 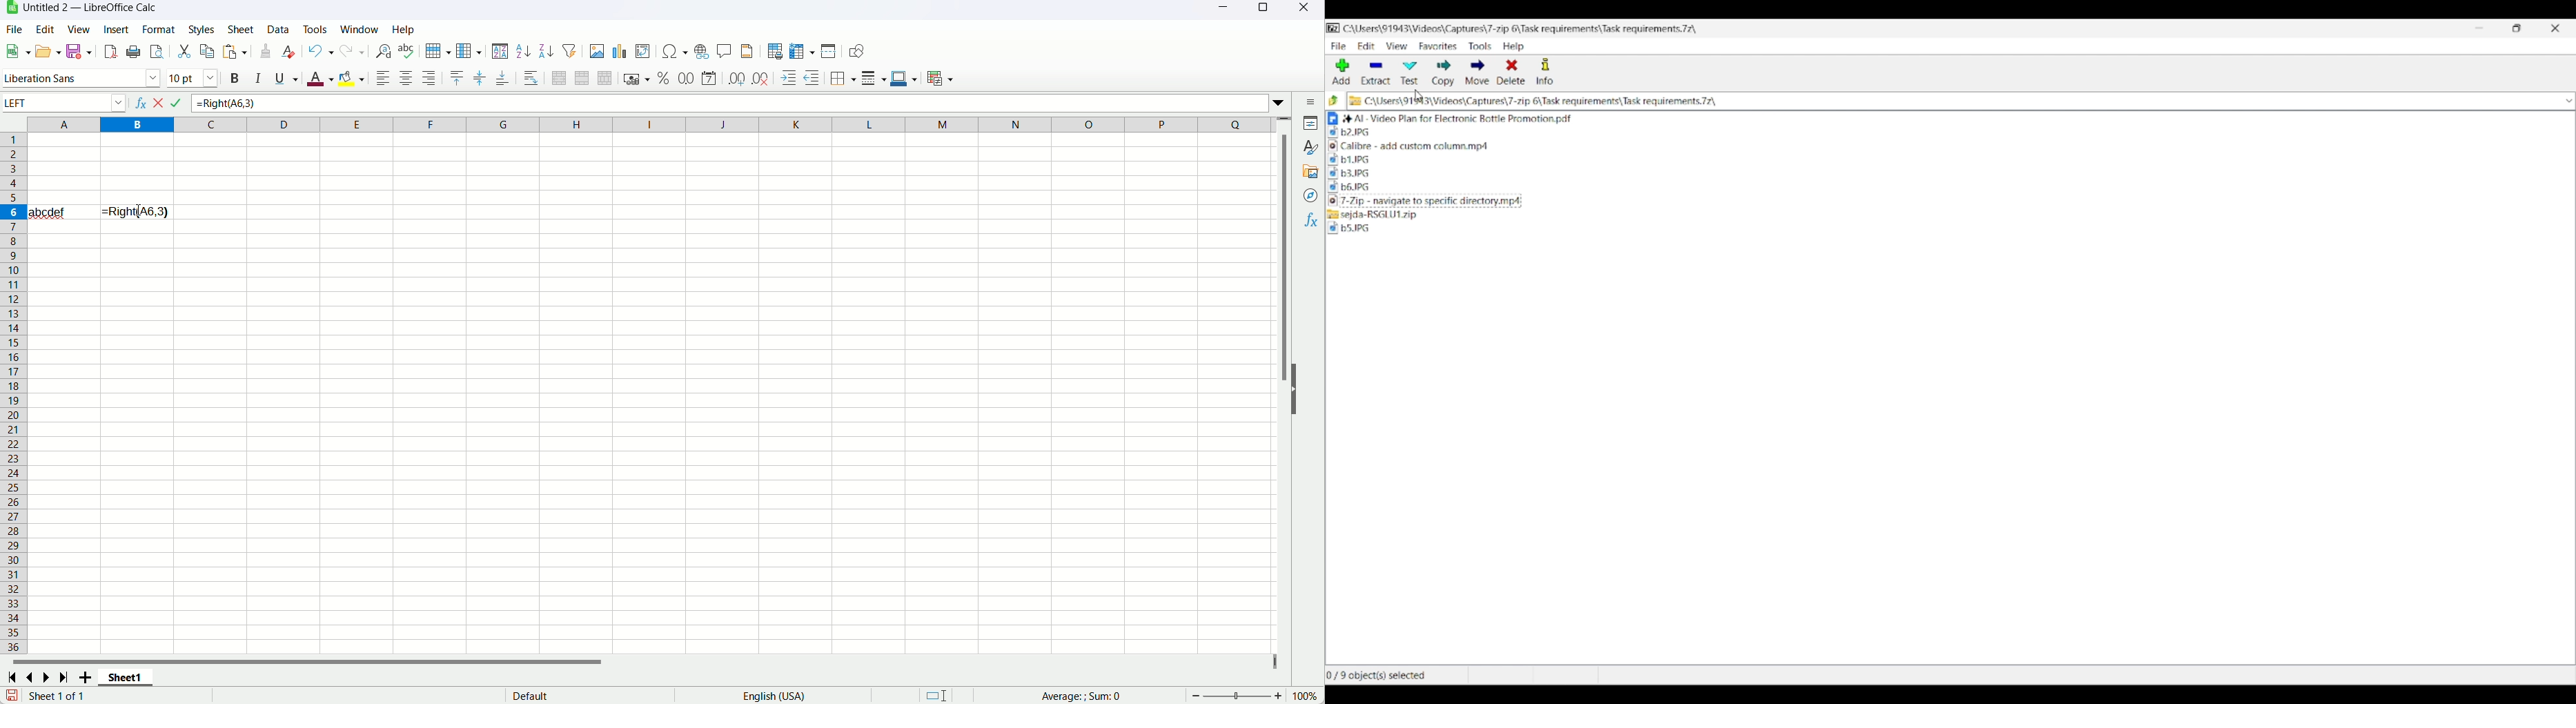 What do you see at coordinates (523, 51) in the screenshot?
I see `sort ascending` at bounding box center [523, 51].